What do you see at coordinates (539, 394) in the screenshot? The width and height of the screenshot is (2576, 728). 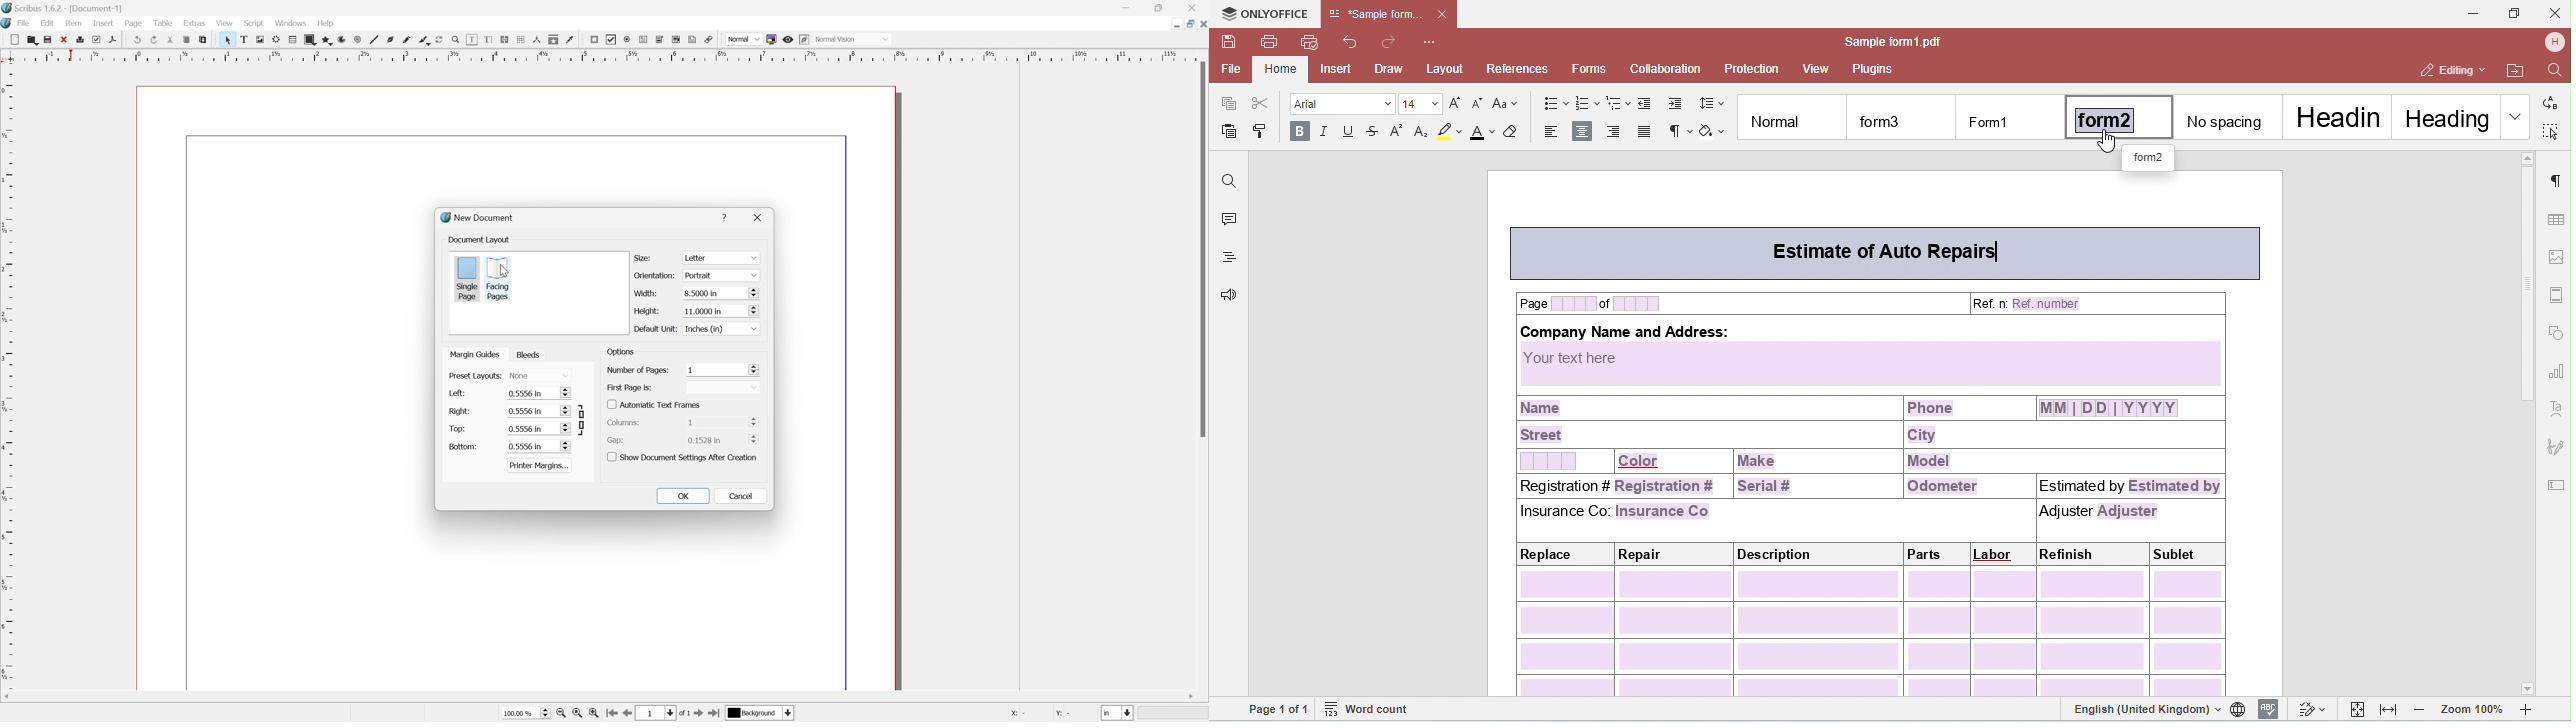 I see `0.5556 in` at bounding box center [539, 394].